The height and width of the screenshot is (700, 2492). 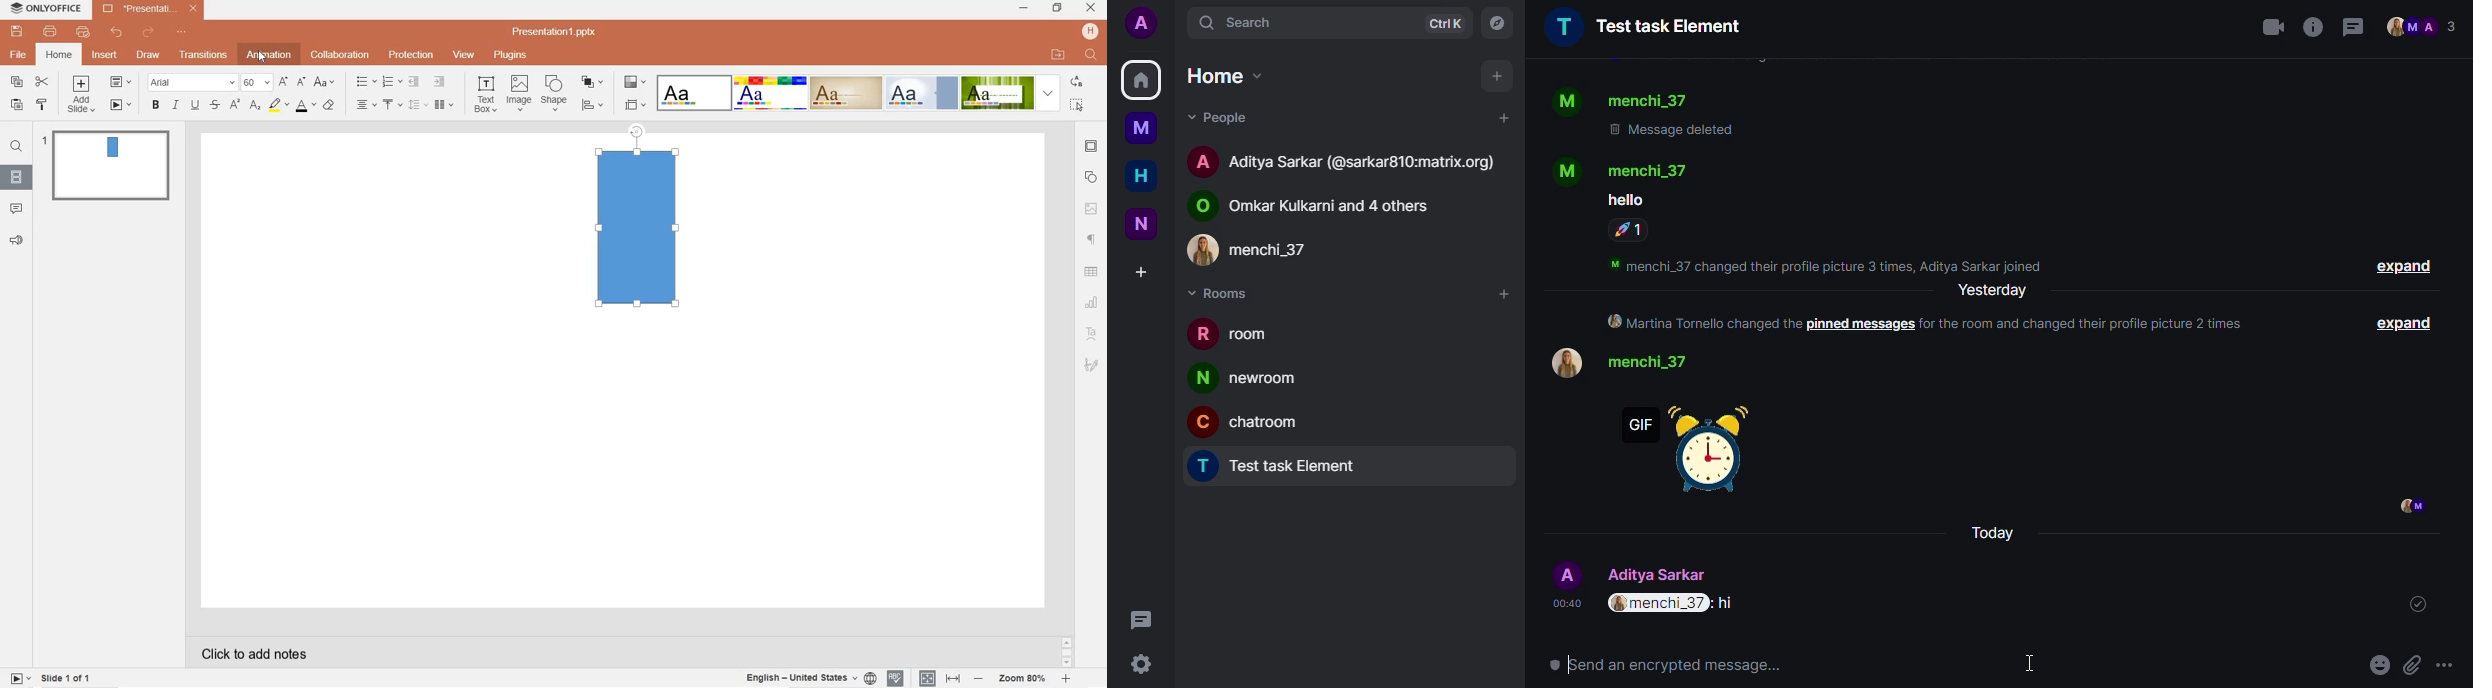 I want to click on arrange shape, so click(x=592, y=82).